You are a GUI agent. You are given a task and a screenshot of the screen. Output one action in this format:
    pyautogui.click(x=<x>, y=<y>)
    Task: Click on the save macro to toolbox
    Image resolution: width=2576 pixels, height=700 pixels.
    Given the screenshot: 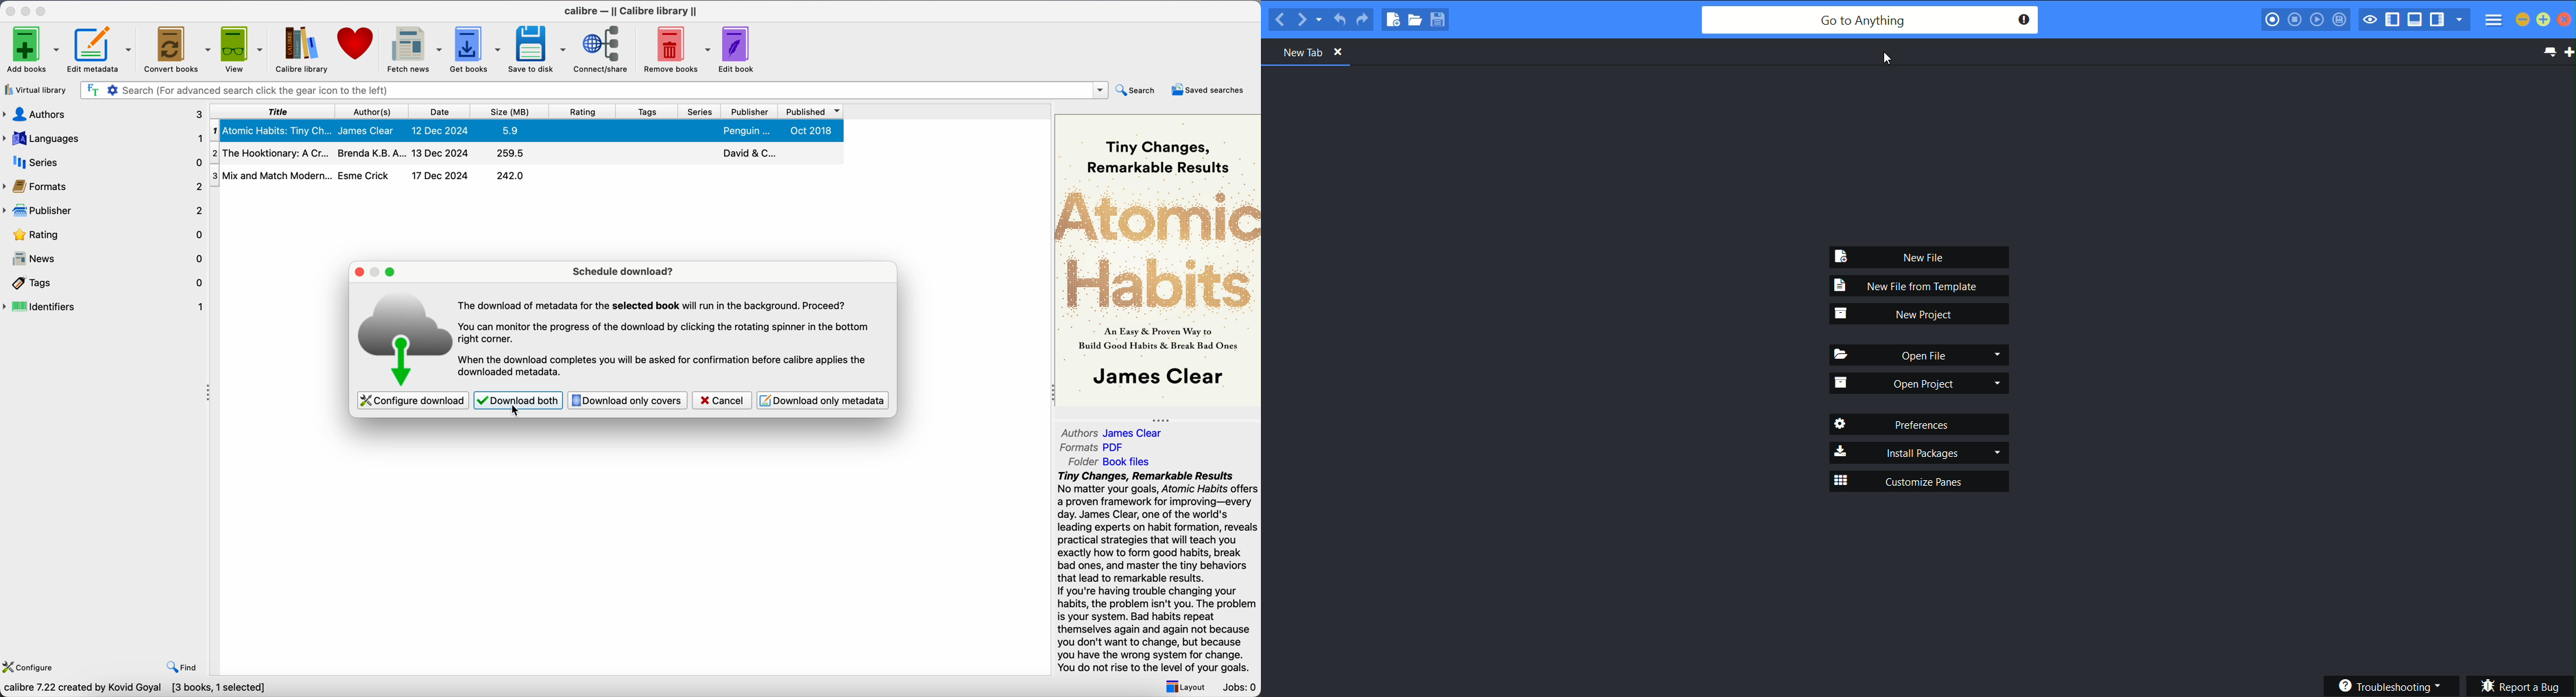 What is the action you would take?
    pyautogui.click(x=2339, y=19)
    